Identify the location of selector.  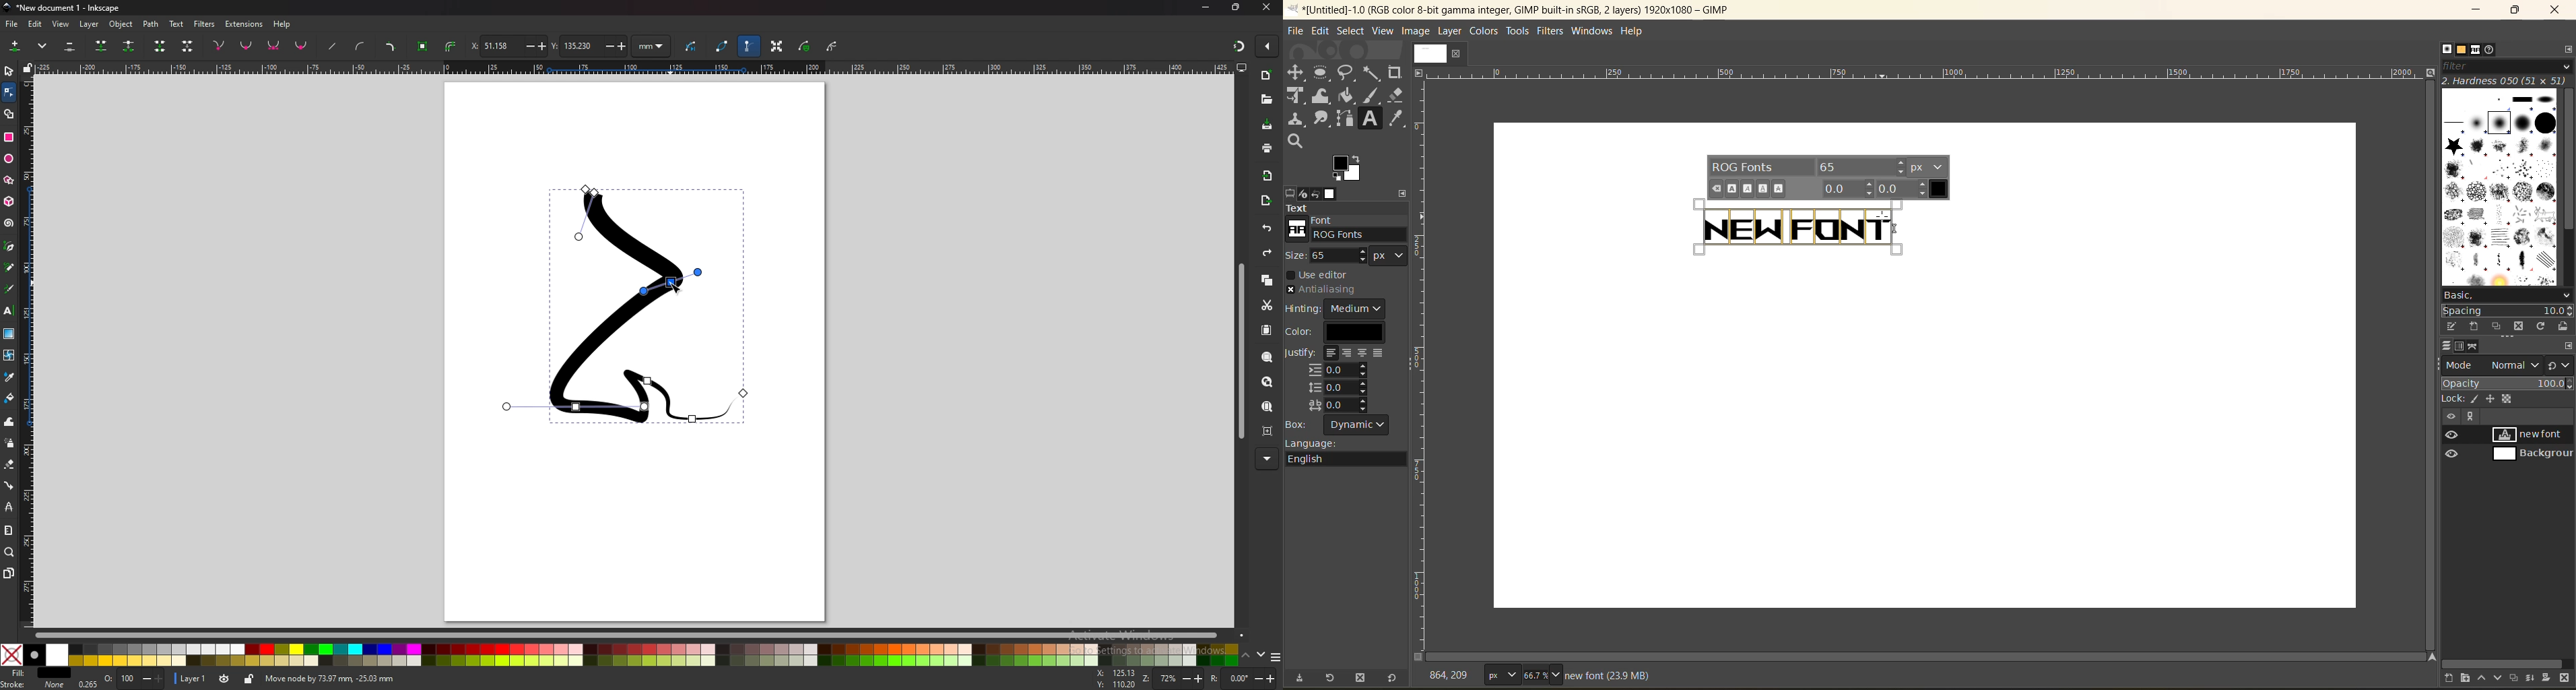
(9, 71).